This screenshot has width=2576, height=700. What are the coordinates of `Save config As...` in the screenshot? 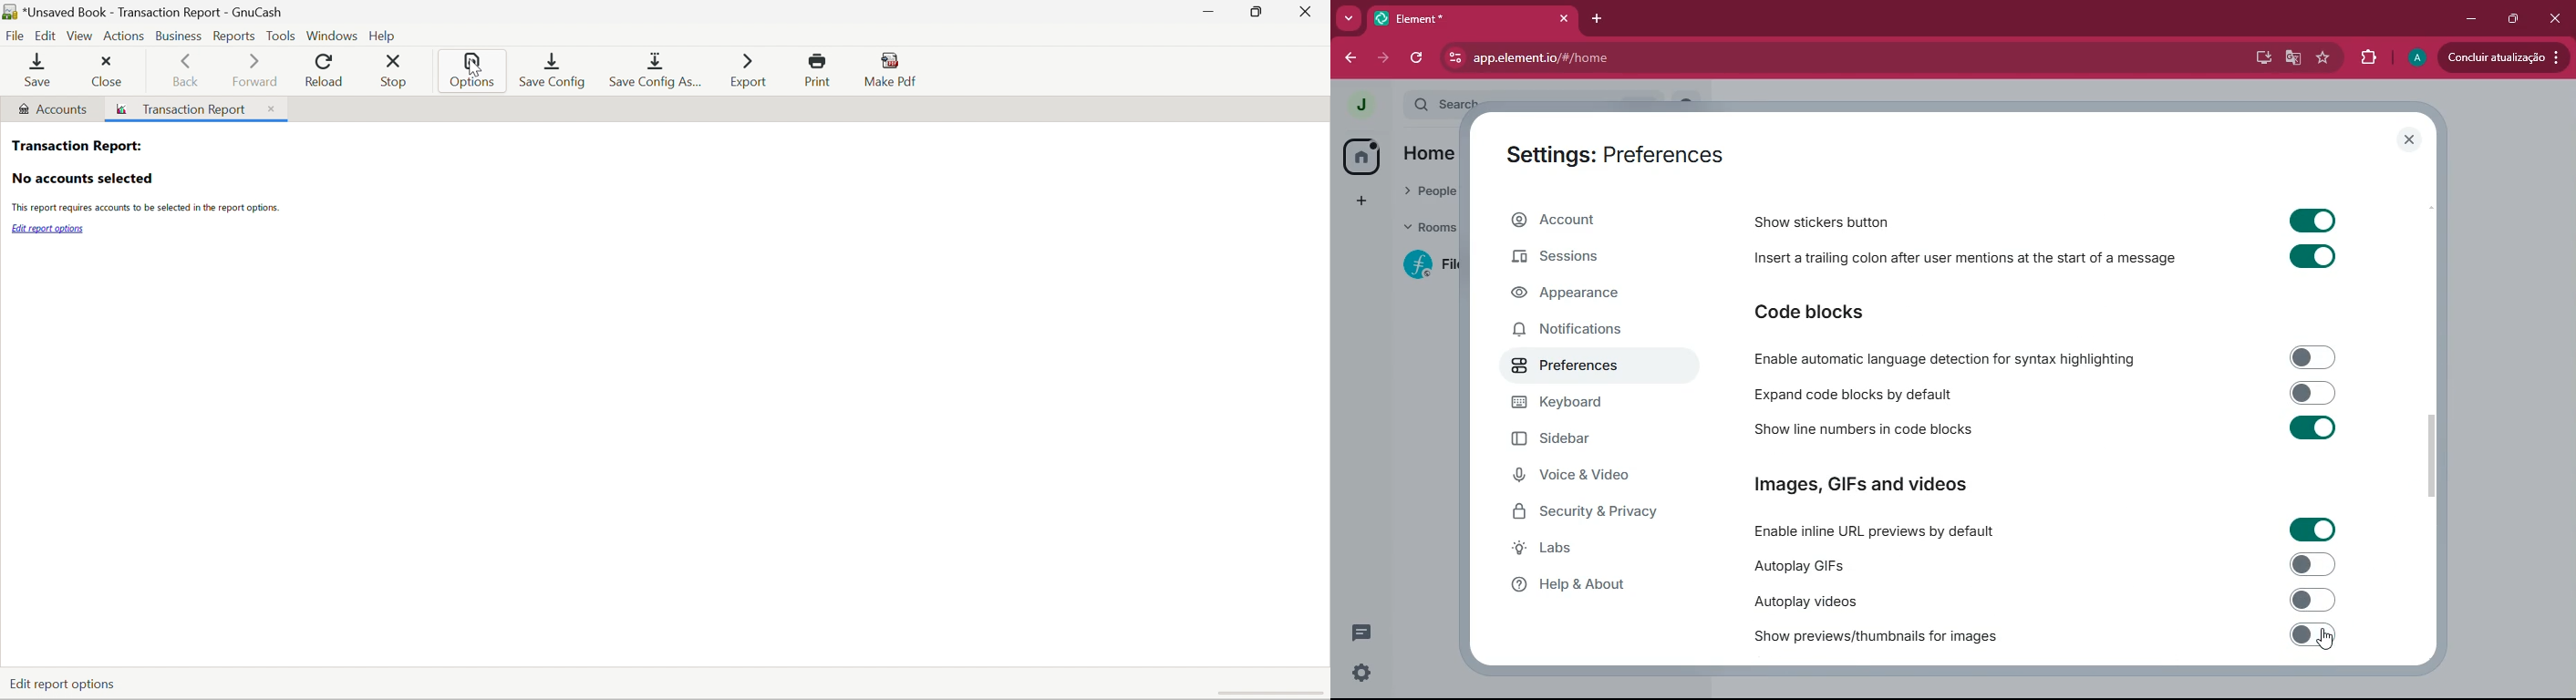 It's located at (659, 72).